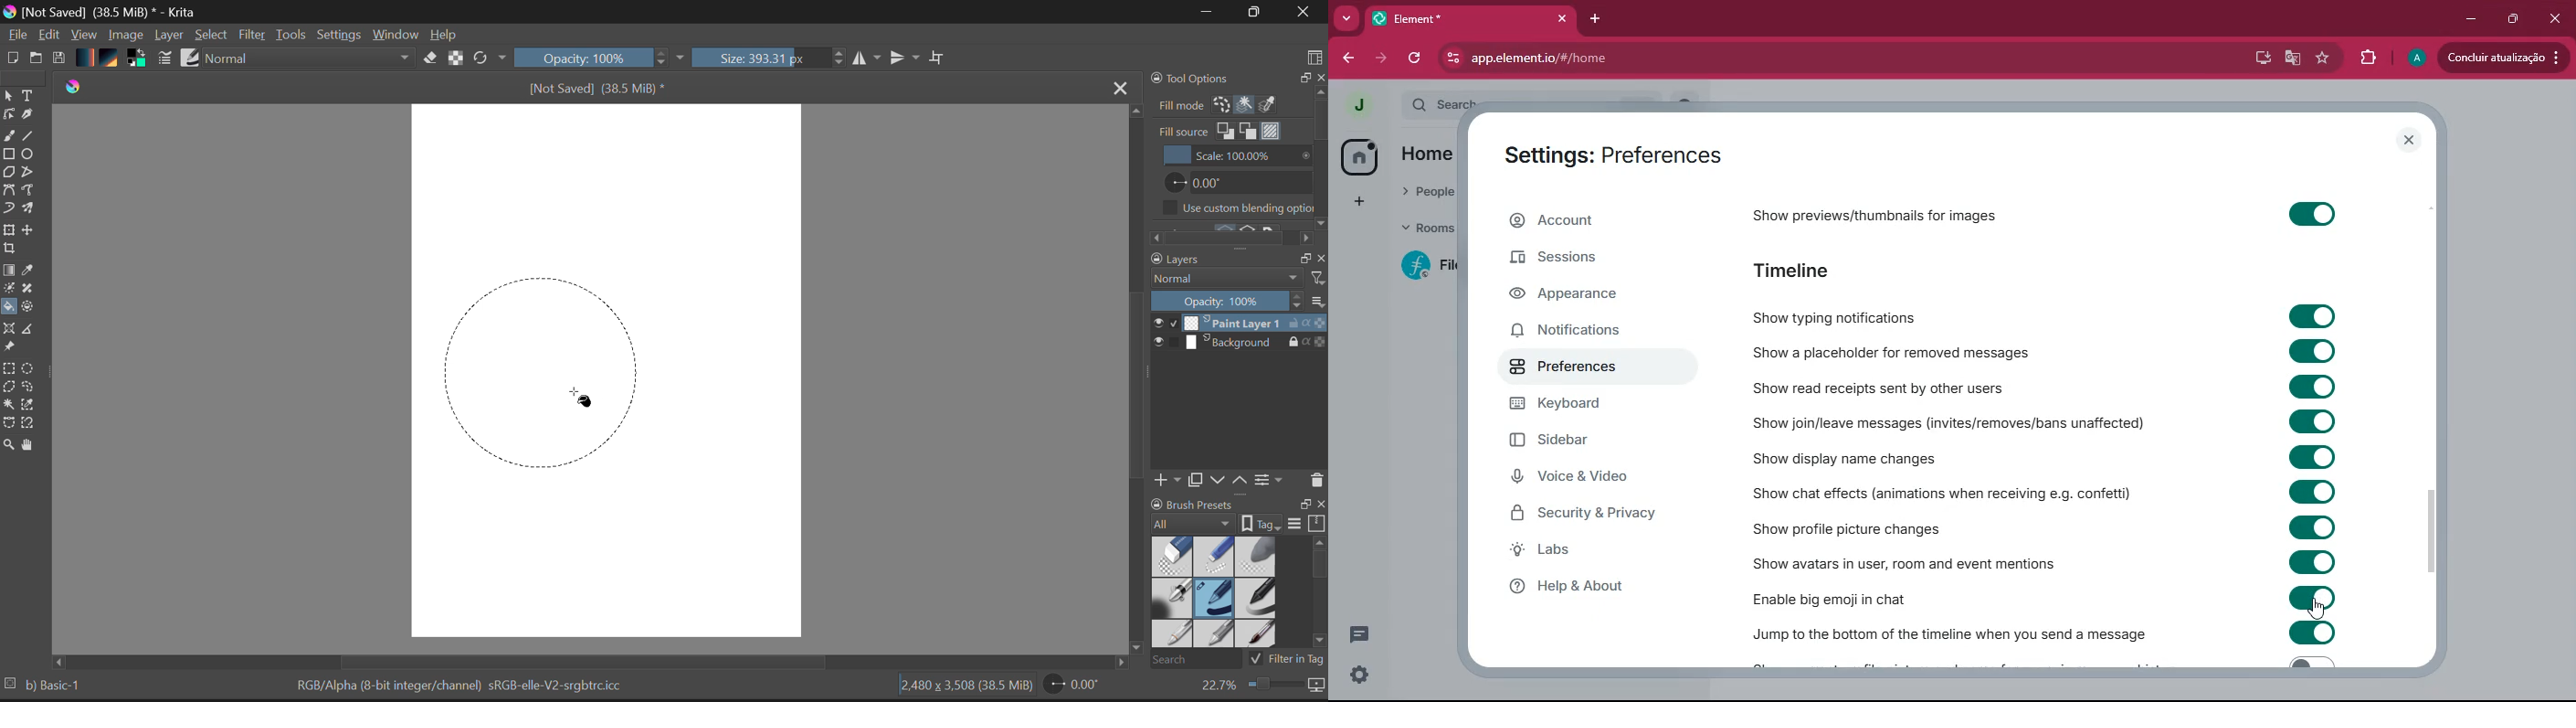 This screenshot has width=2576, height=728. What do you see at coordinates (1356, 107) in the screenshot?
I see `j` at bounding box center [1356, 107].